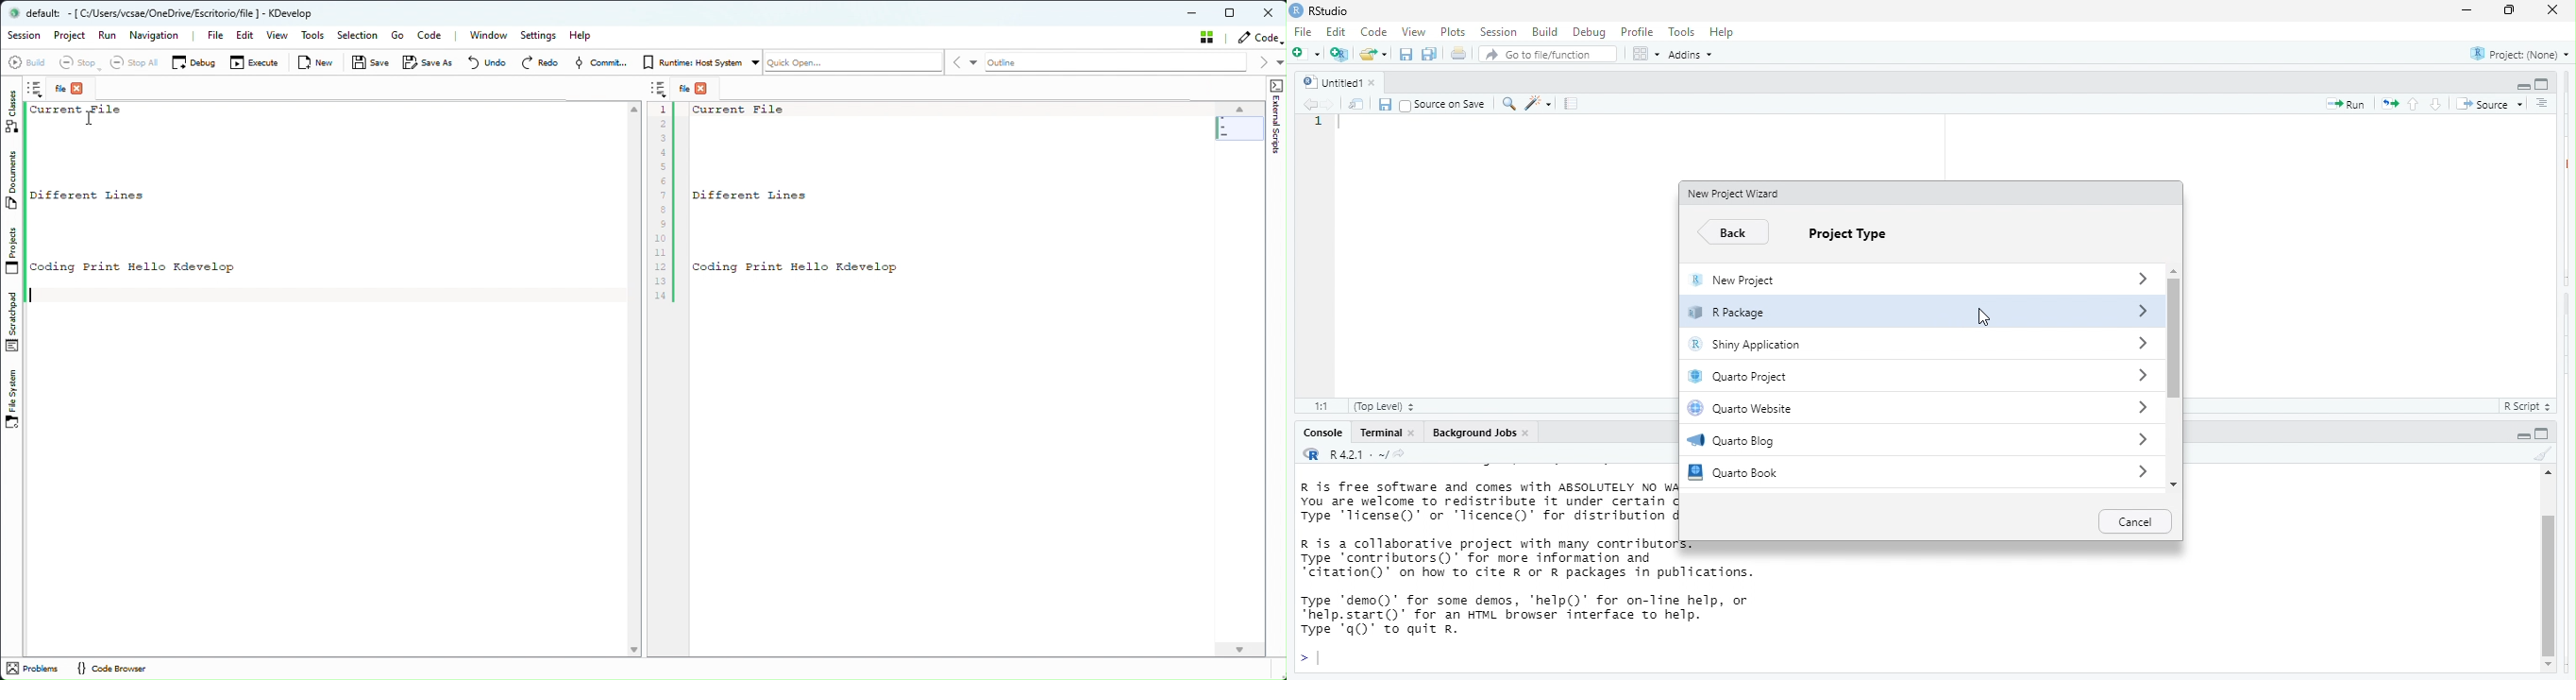 The width and height of the screenshot is (2576, 700). Describe the element at coordinates (2173, 268) in the screenshot. I see `scroll up` at that location.